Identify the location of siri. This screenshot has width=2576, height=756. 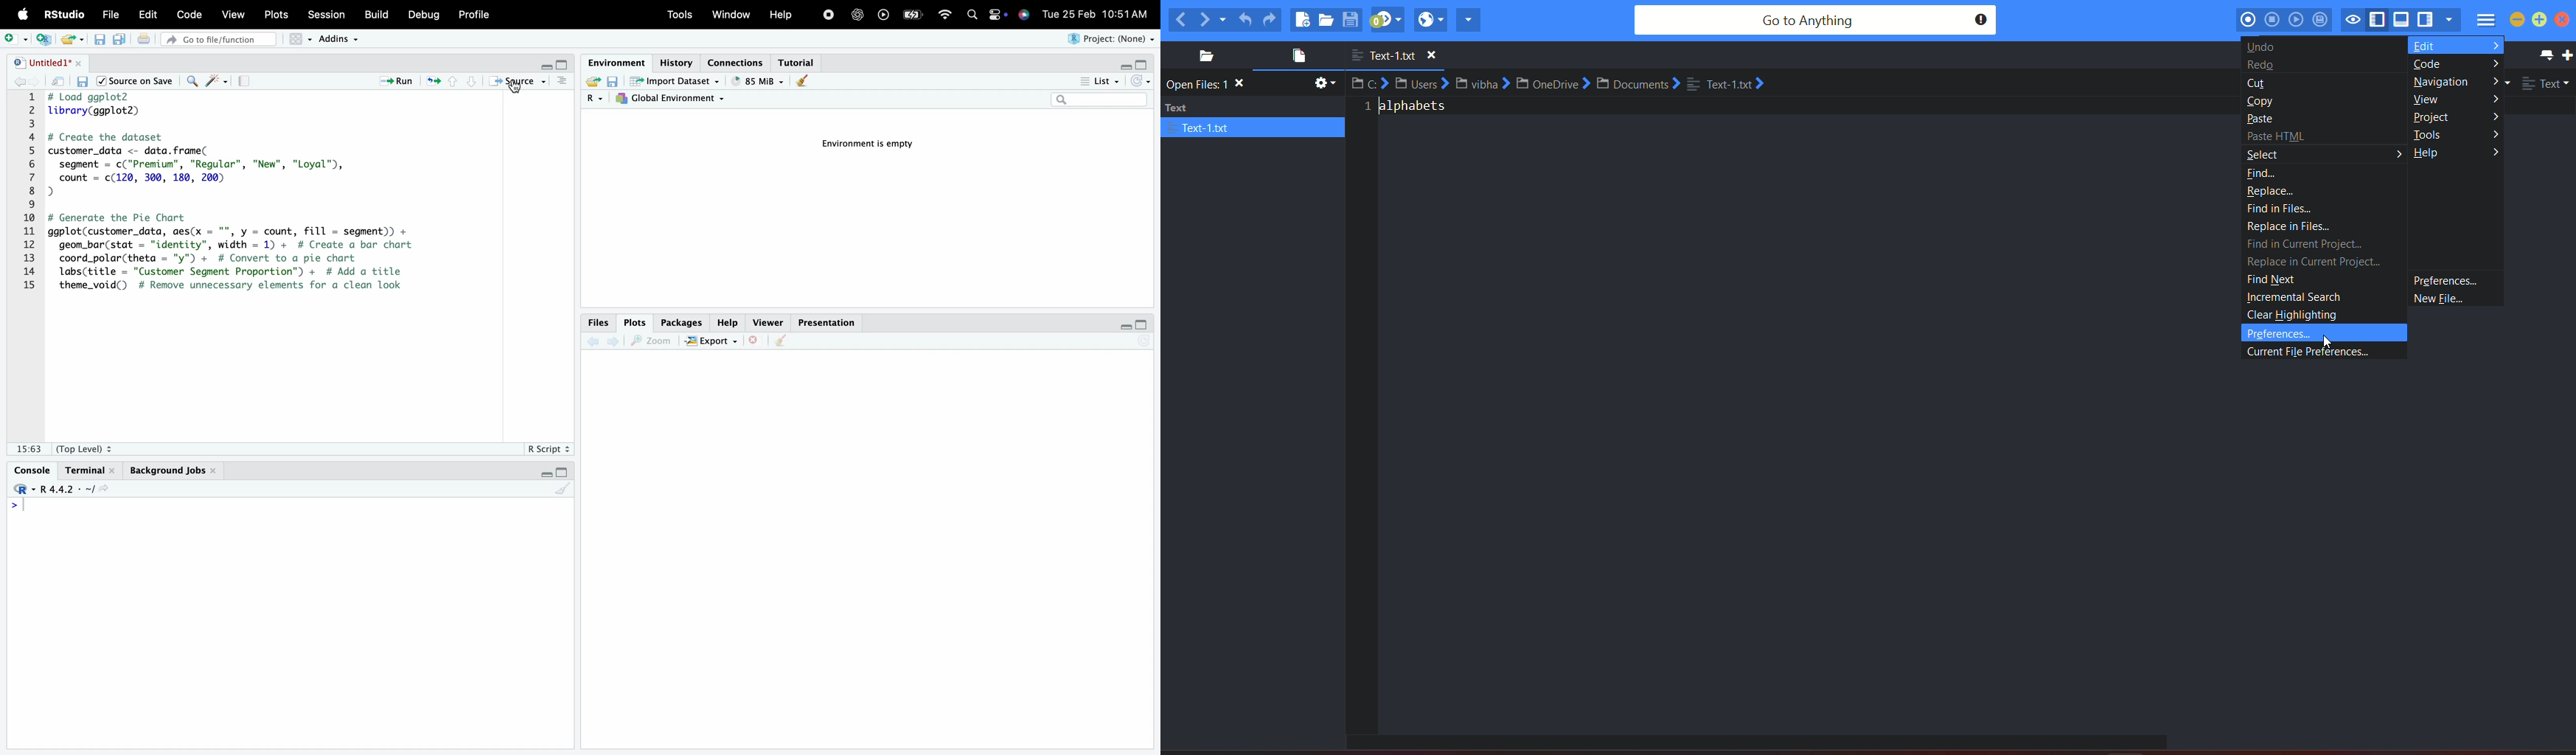
(1025, 18).